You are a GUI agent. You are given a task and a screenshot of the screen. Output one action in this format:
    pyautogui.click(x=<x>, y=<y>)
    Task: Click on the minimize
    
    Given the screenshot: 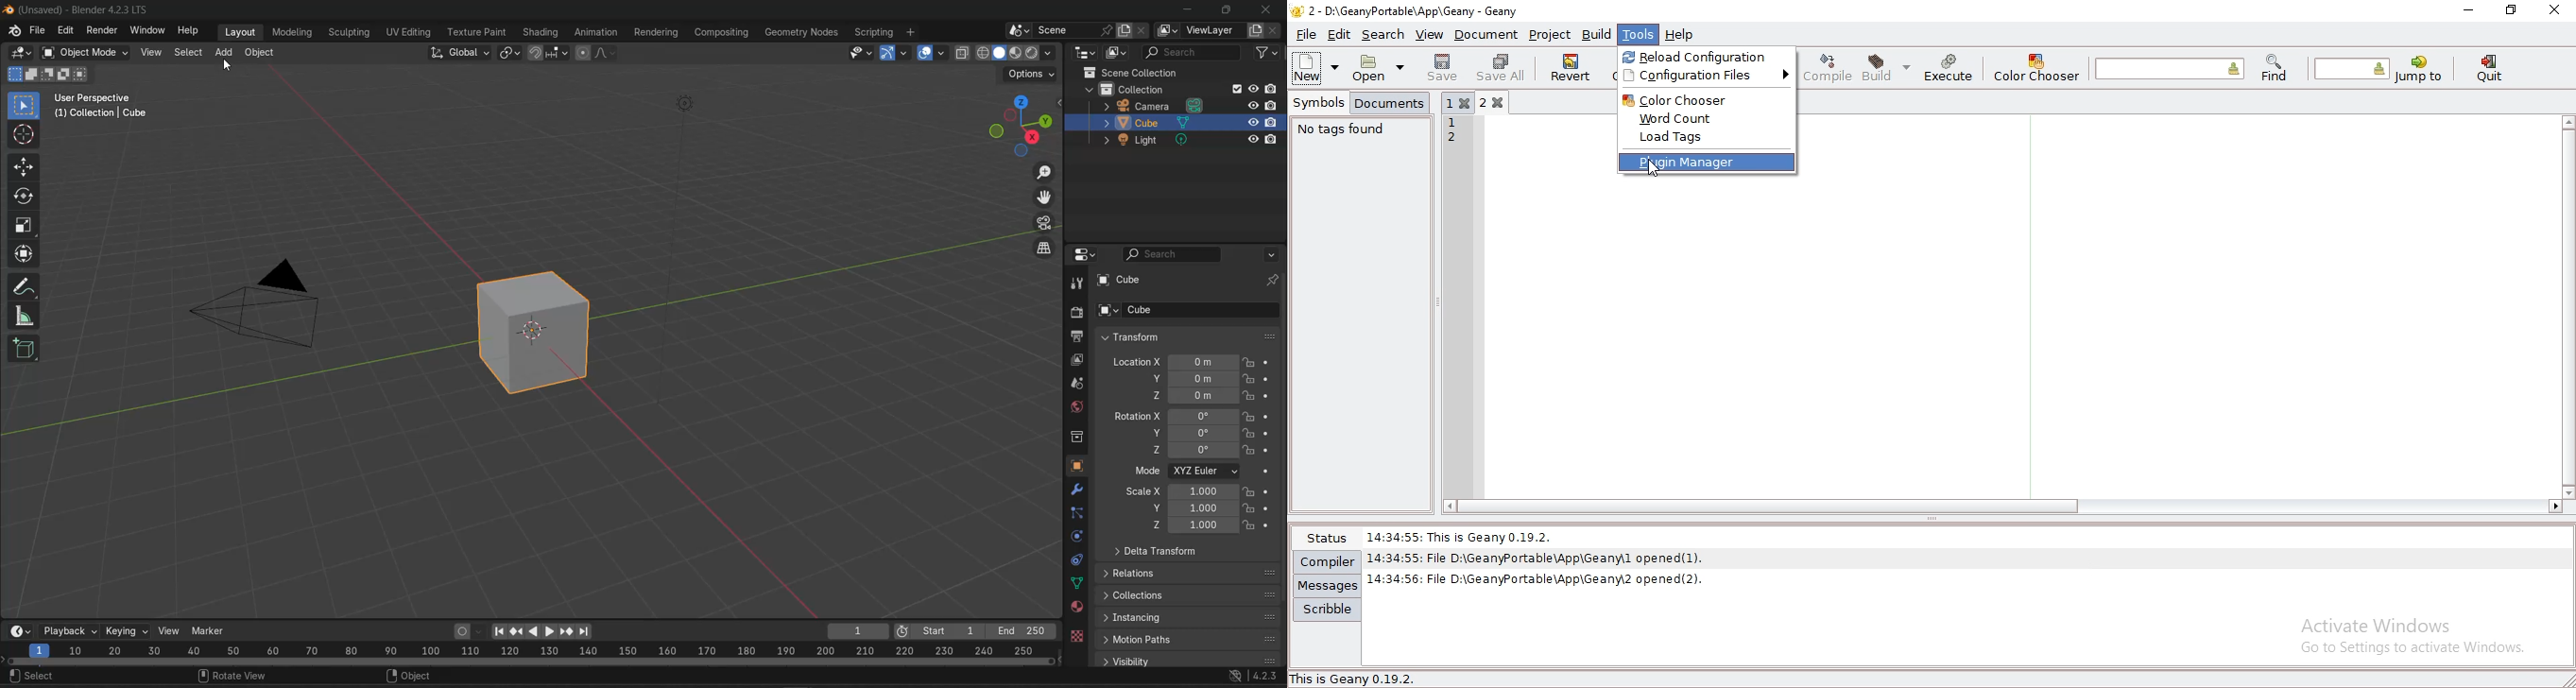 What is the action you would take?
    pyautogui.click(x=1187, y=10)
    